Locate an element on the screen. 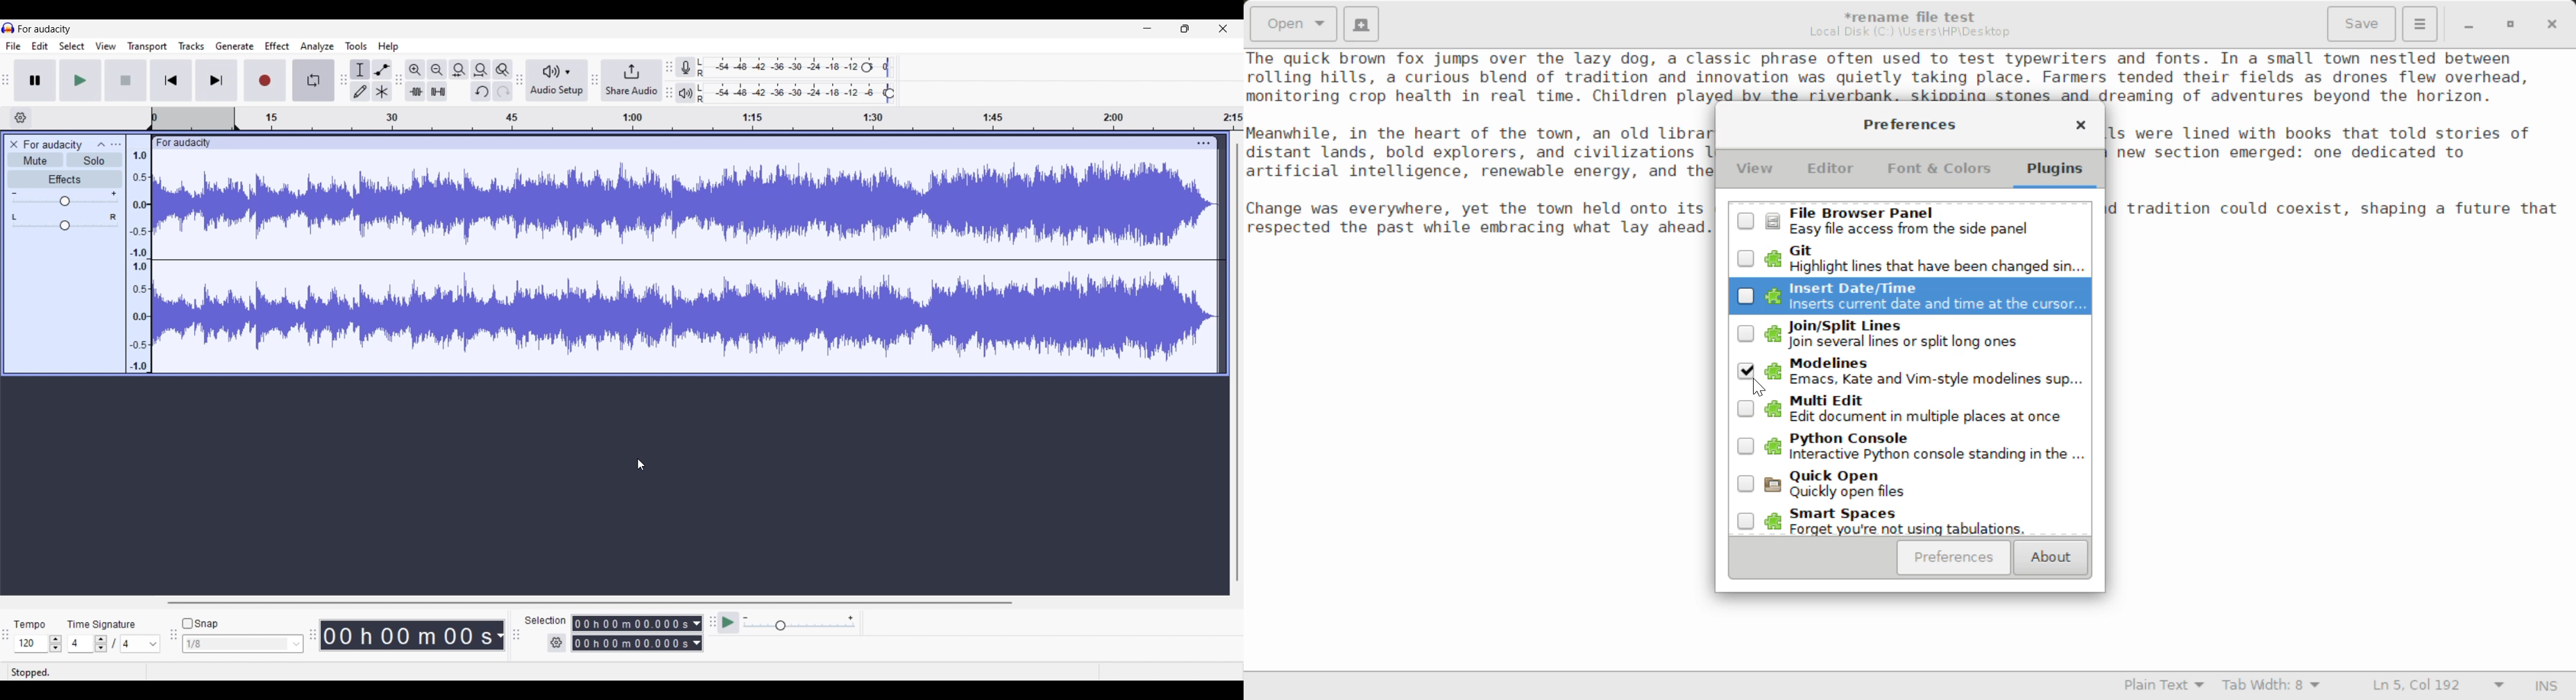 The width and height of the screenshot is (2576, 700). Type in tempo is located at coordinates (32, 644).